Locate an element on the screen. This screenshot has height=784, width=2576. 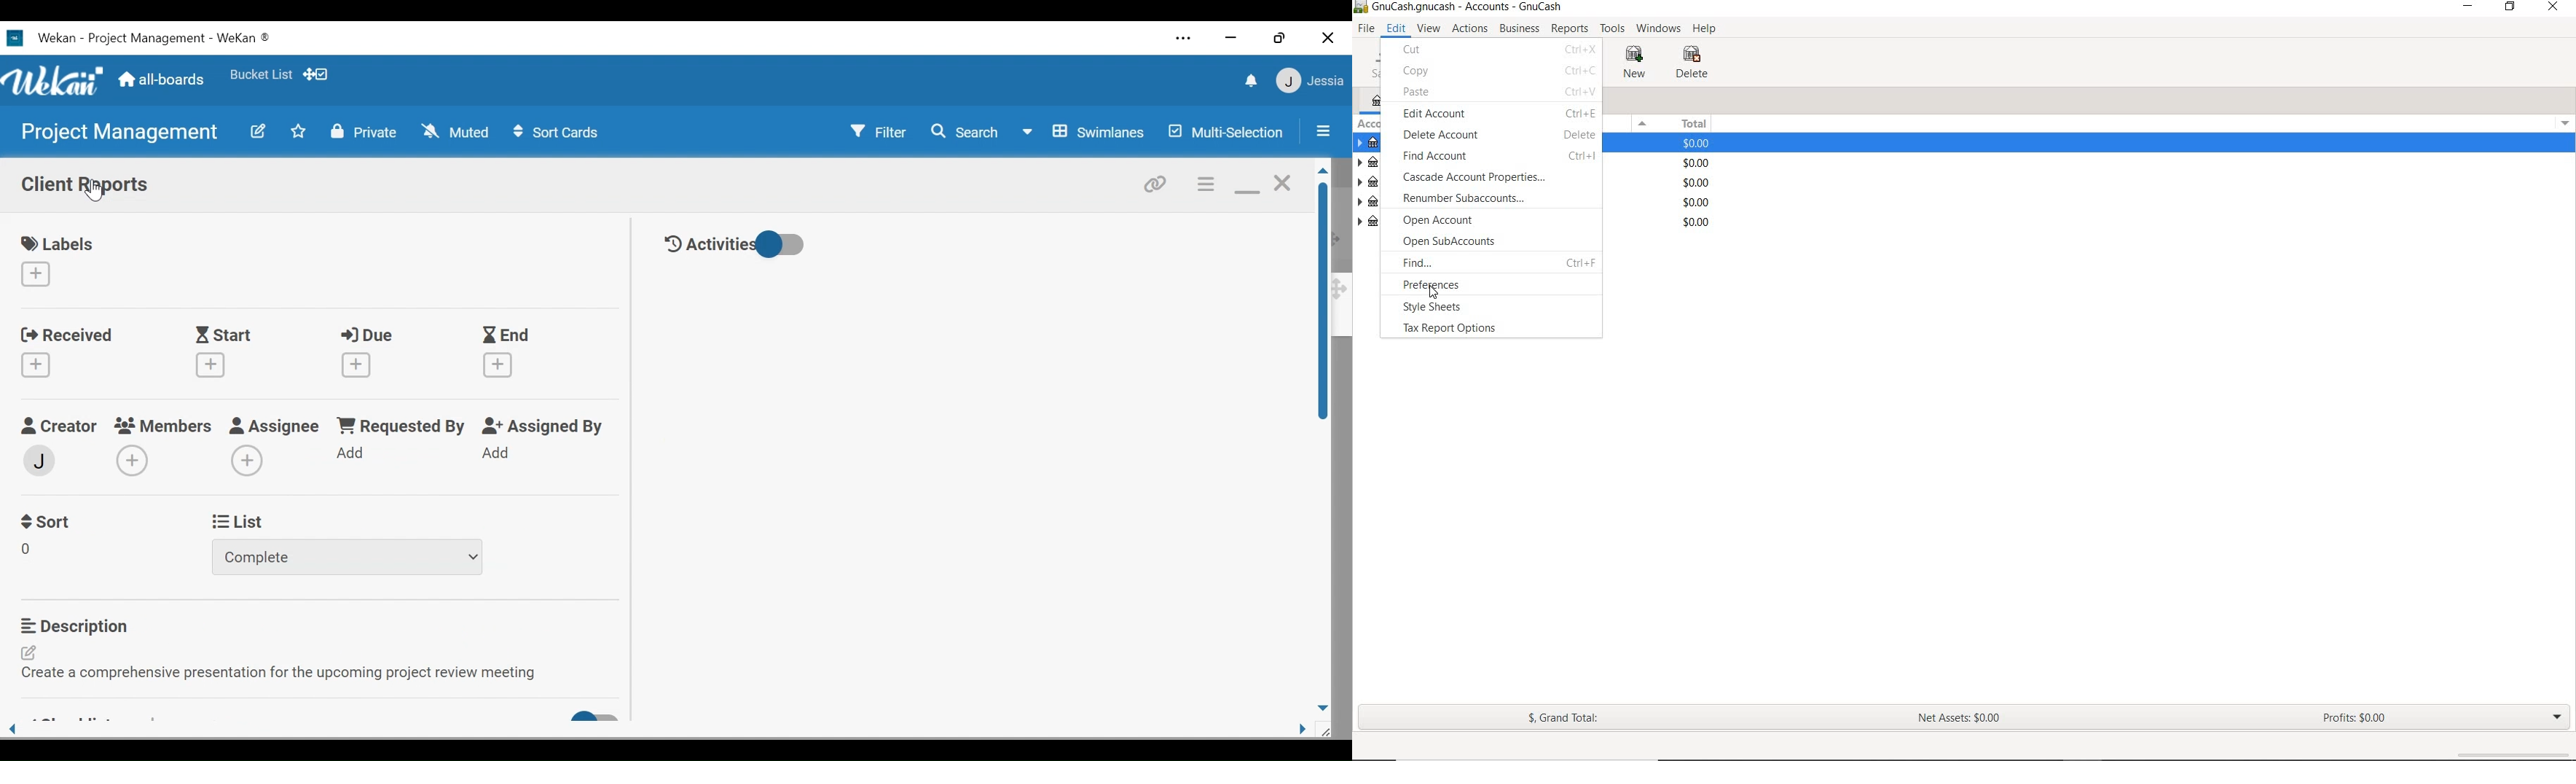
NEW is located at coordinates (1638, 63).